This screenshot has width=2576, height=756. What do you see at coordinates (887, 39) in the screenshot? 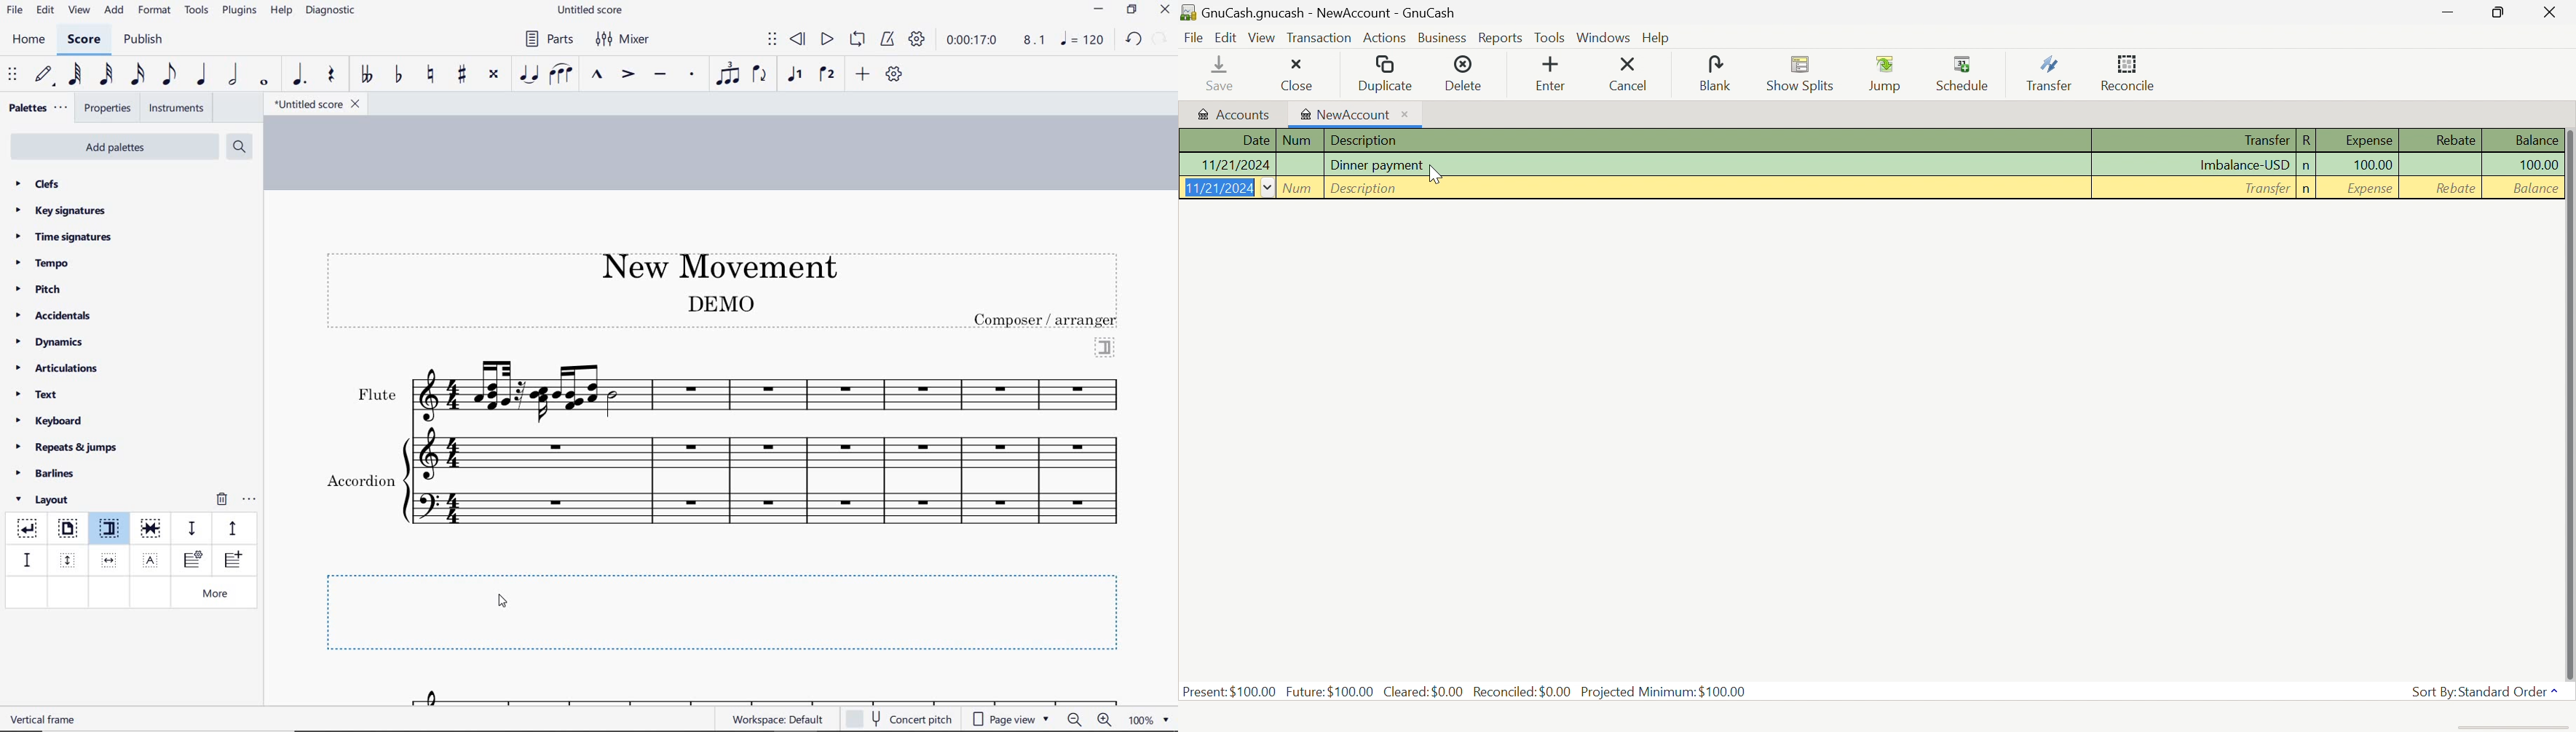
I see `metronome` at bounding box center [887, 39].